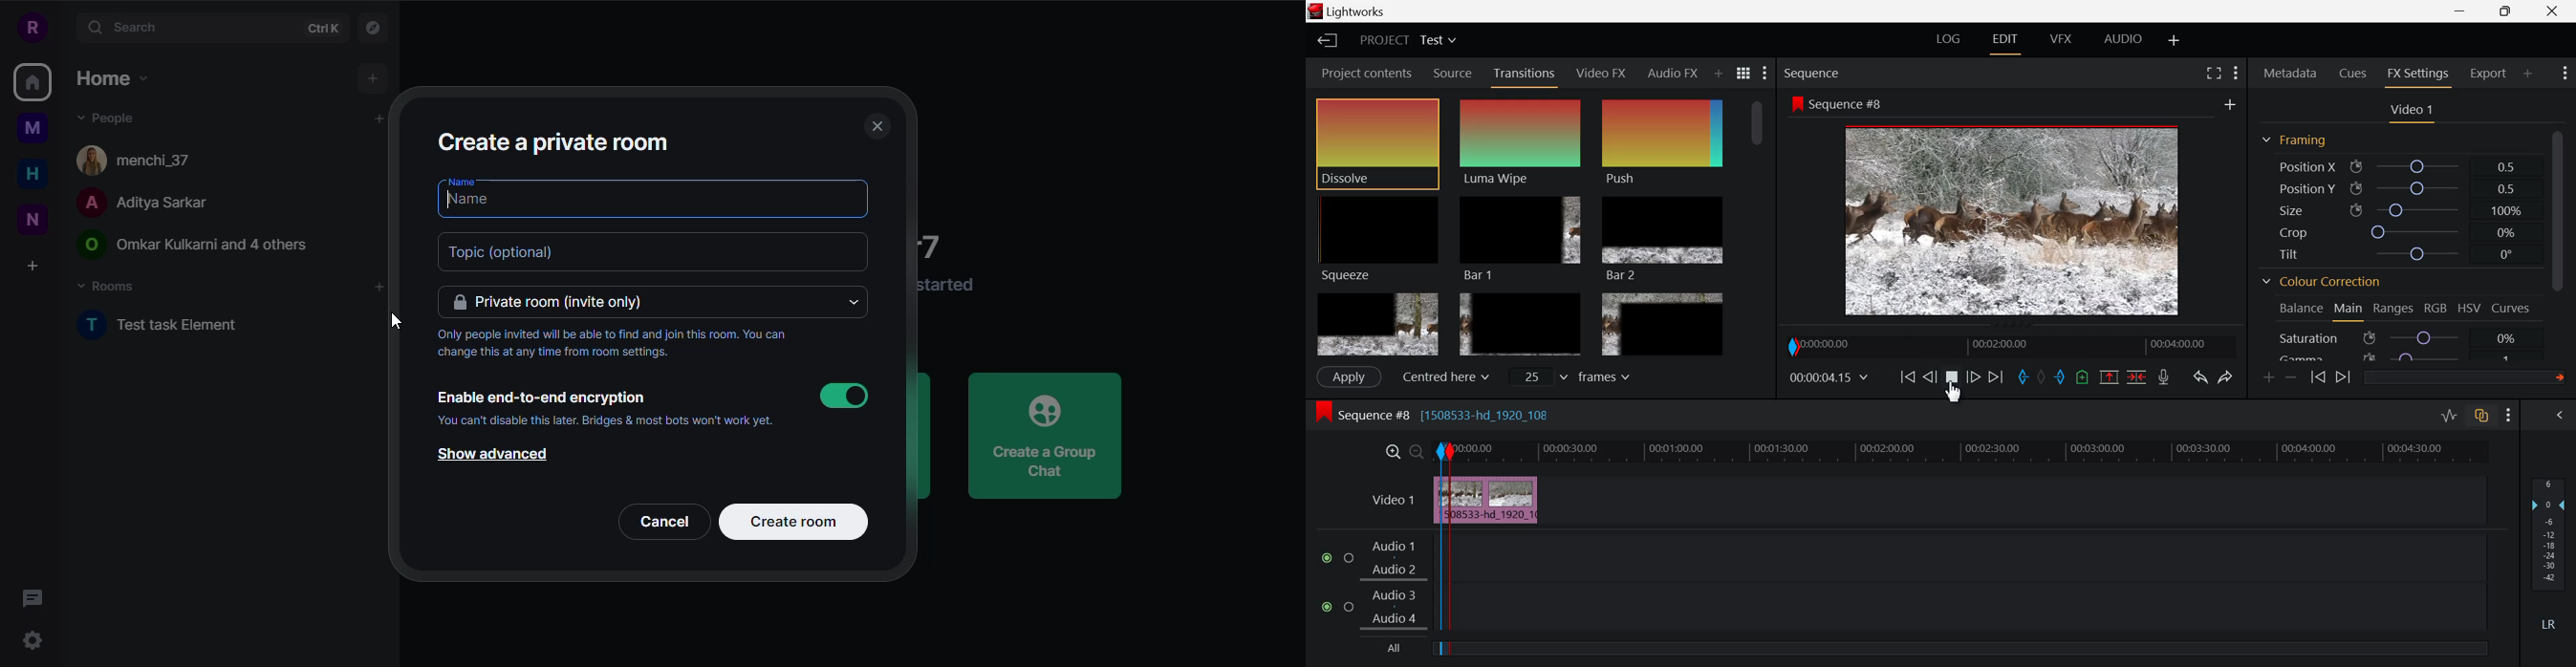 The image size is (2576, 672). What do you see at coordinates (667, 522) in the screenshot?
I see `cancel` at bounding box center [667, 522].